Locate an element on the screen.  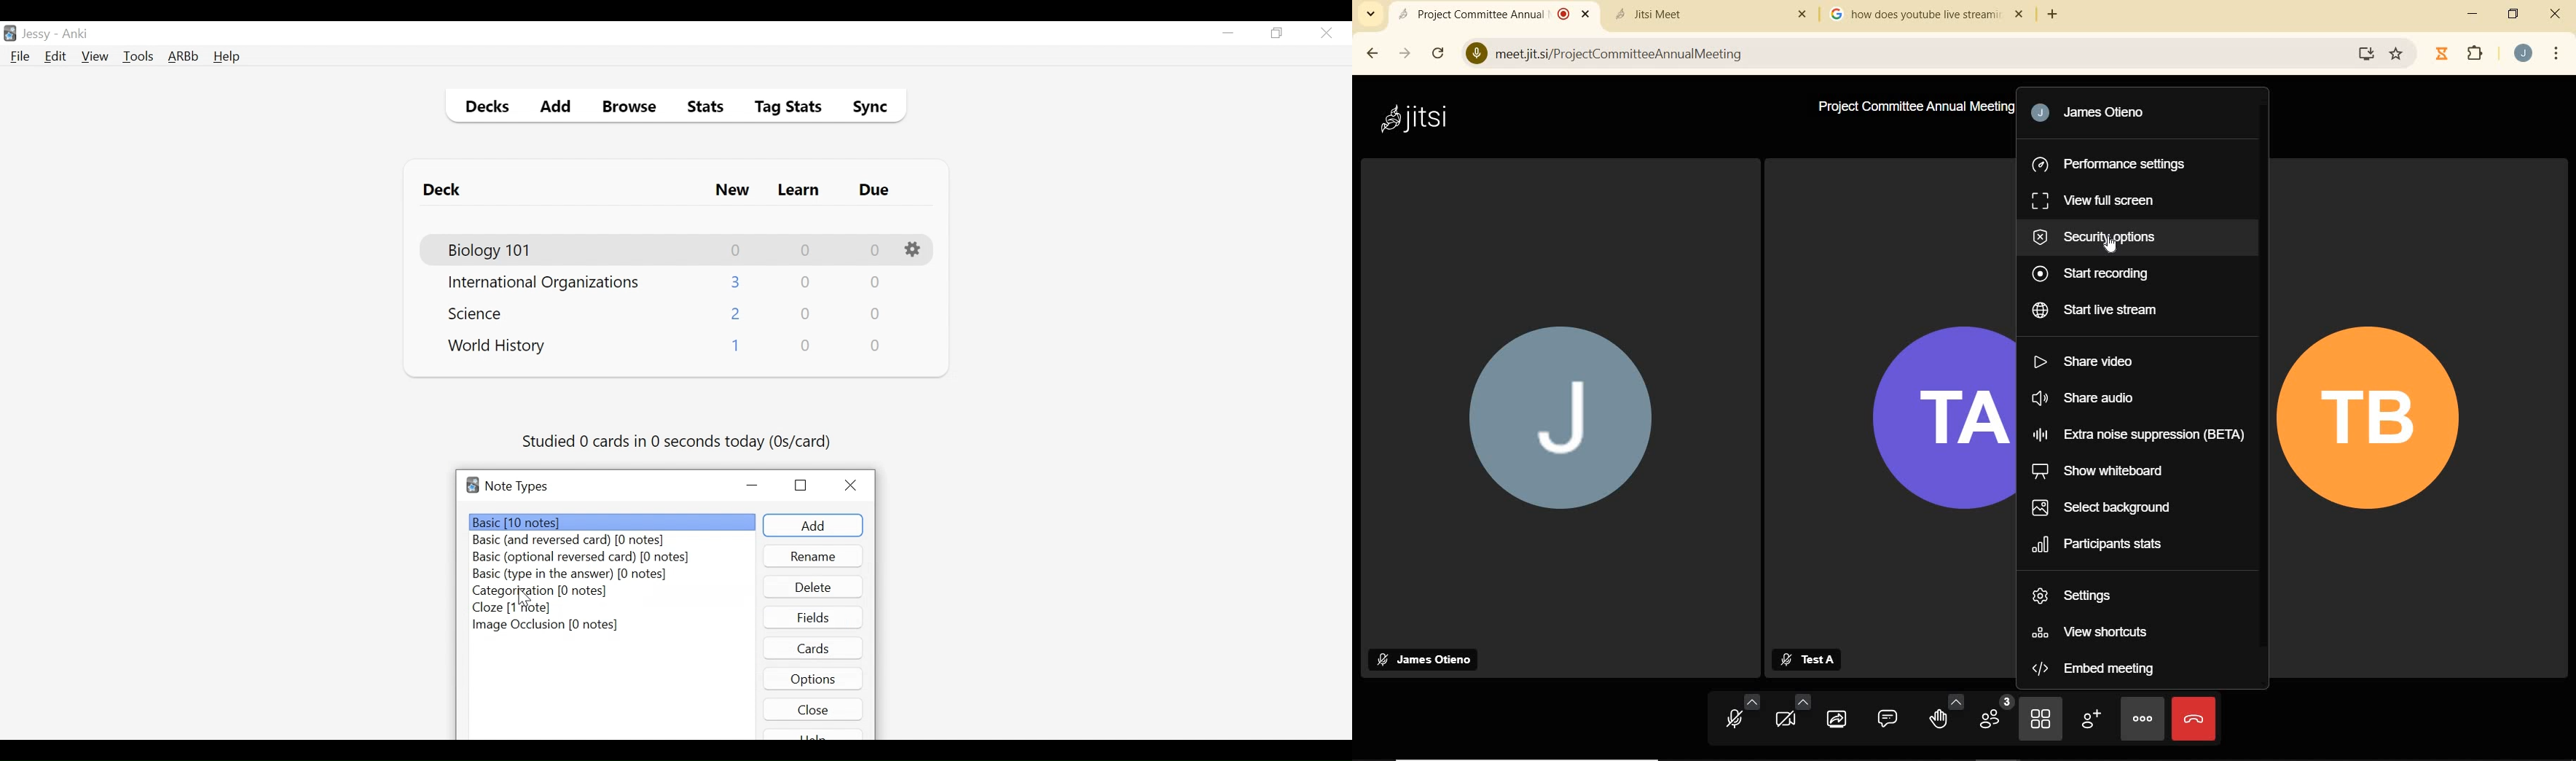
Edit is located at coordinates (54, 58).